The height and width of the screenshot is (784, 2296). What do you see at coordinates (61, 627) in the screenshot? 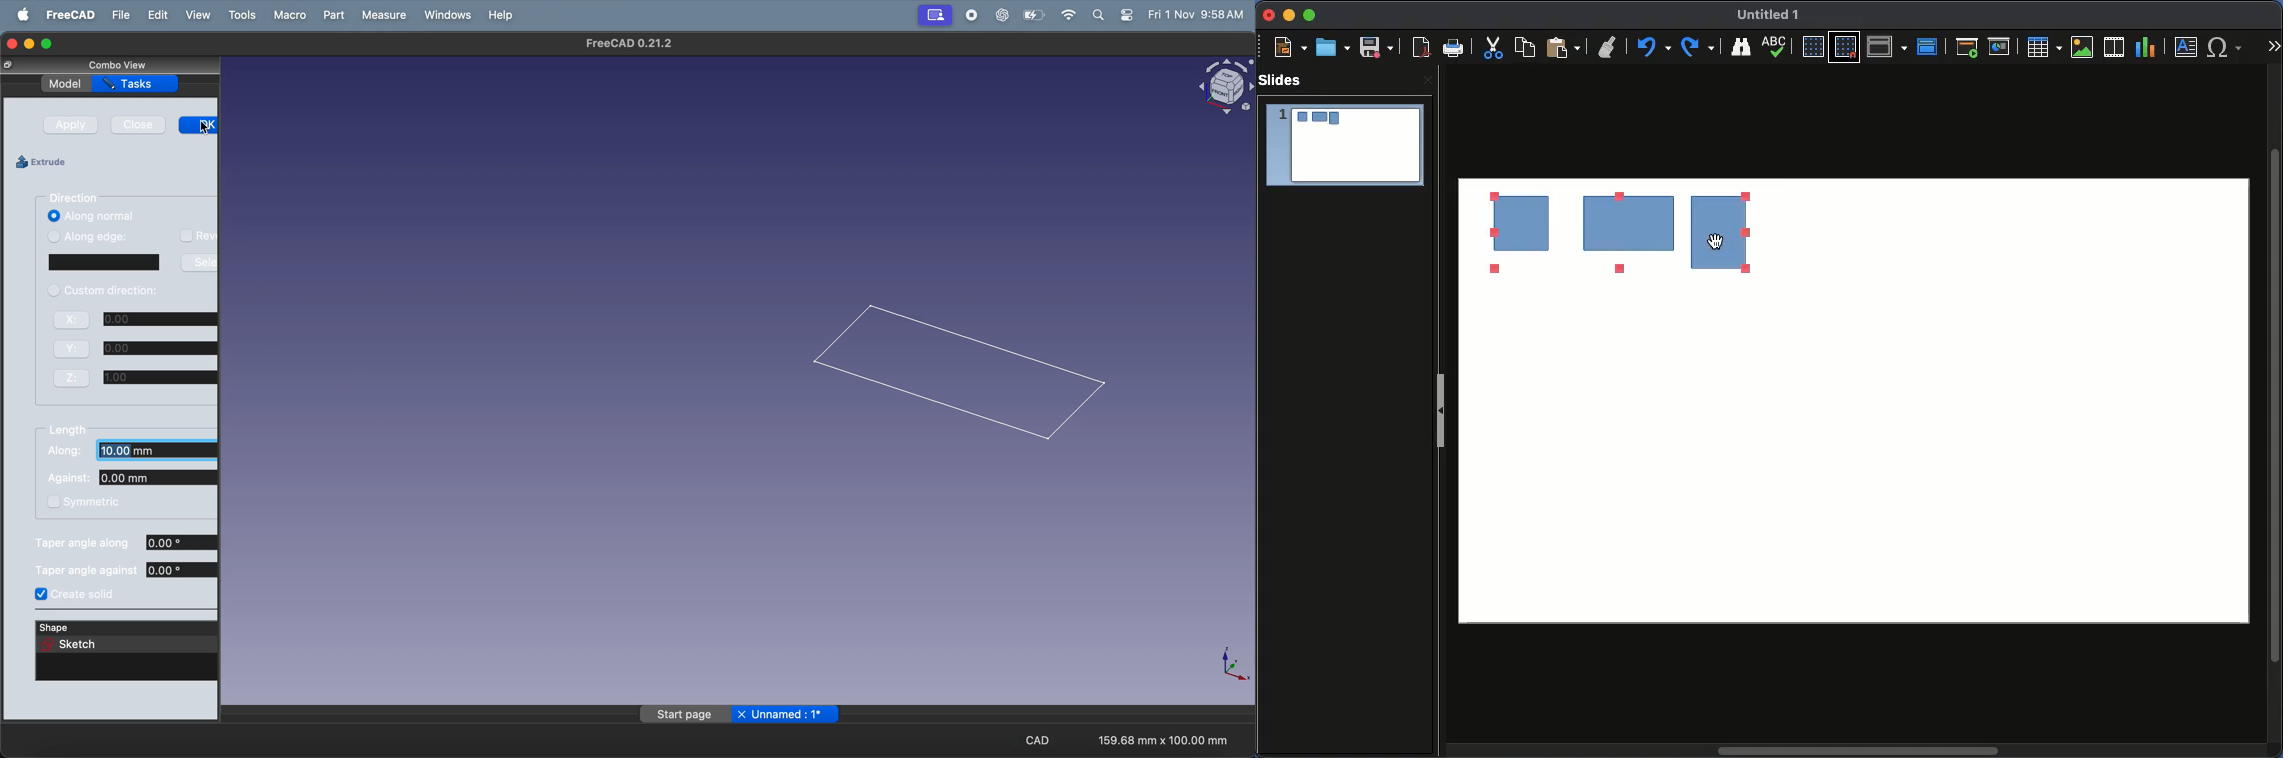
I see `shape sketch` at bounding box center [61, 627].